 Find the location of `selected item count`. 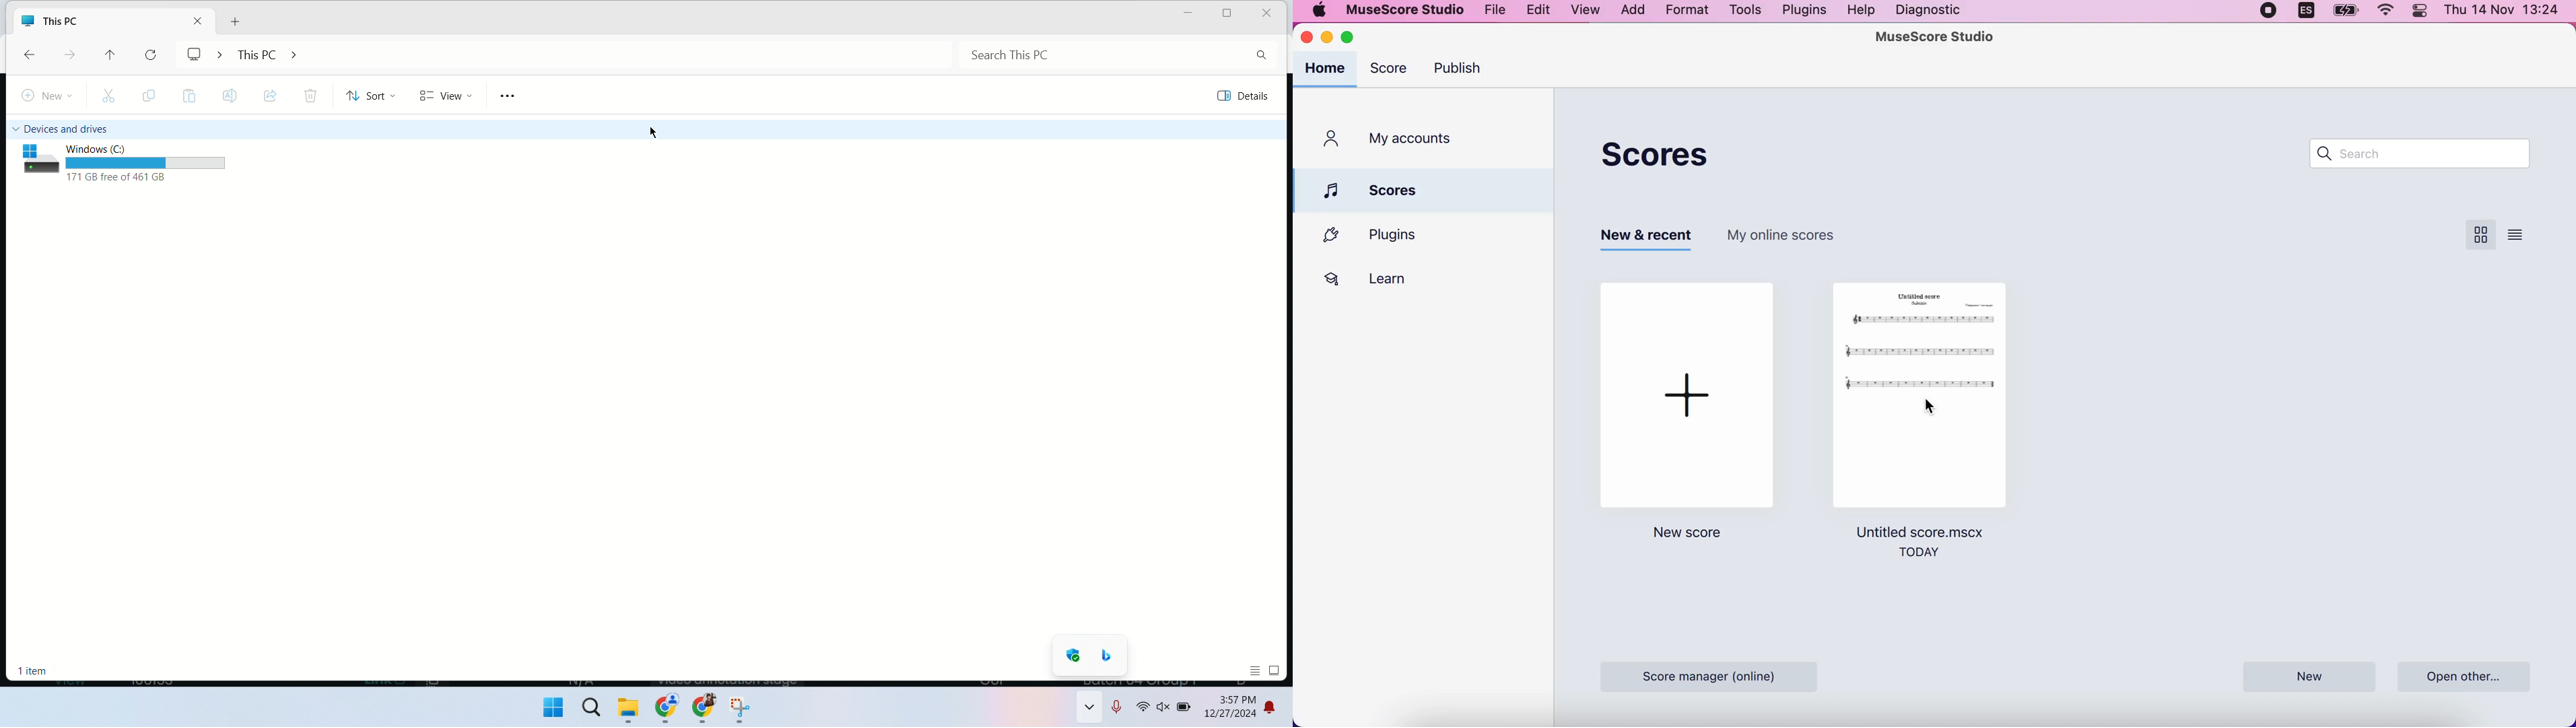

selected item count is located at coordinates (36, 672).